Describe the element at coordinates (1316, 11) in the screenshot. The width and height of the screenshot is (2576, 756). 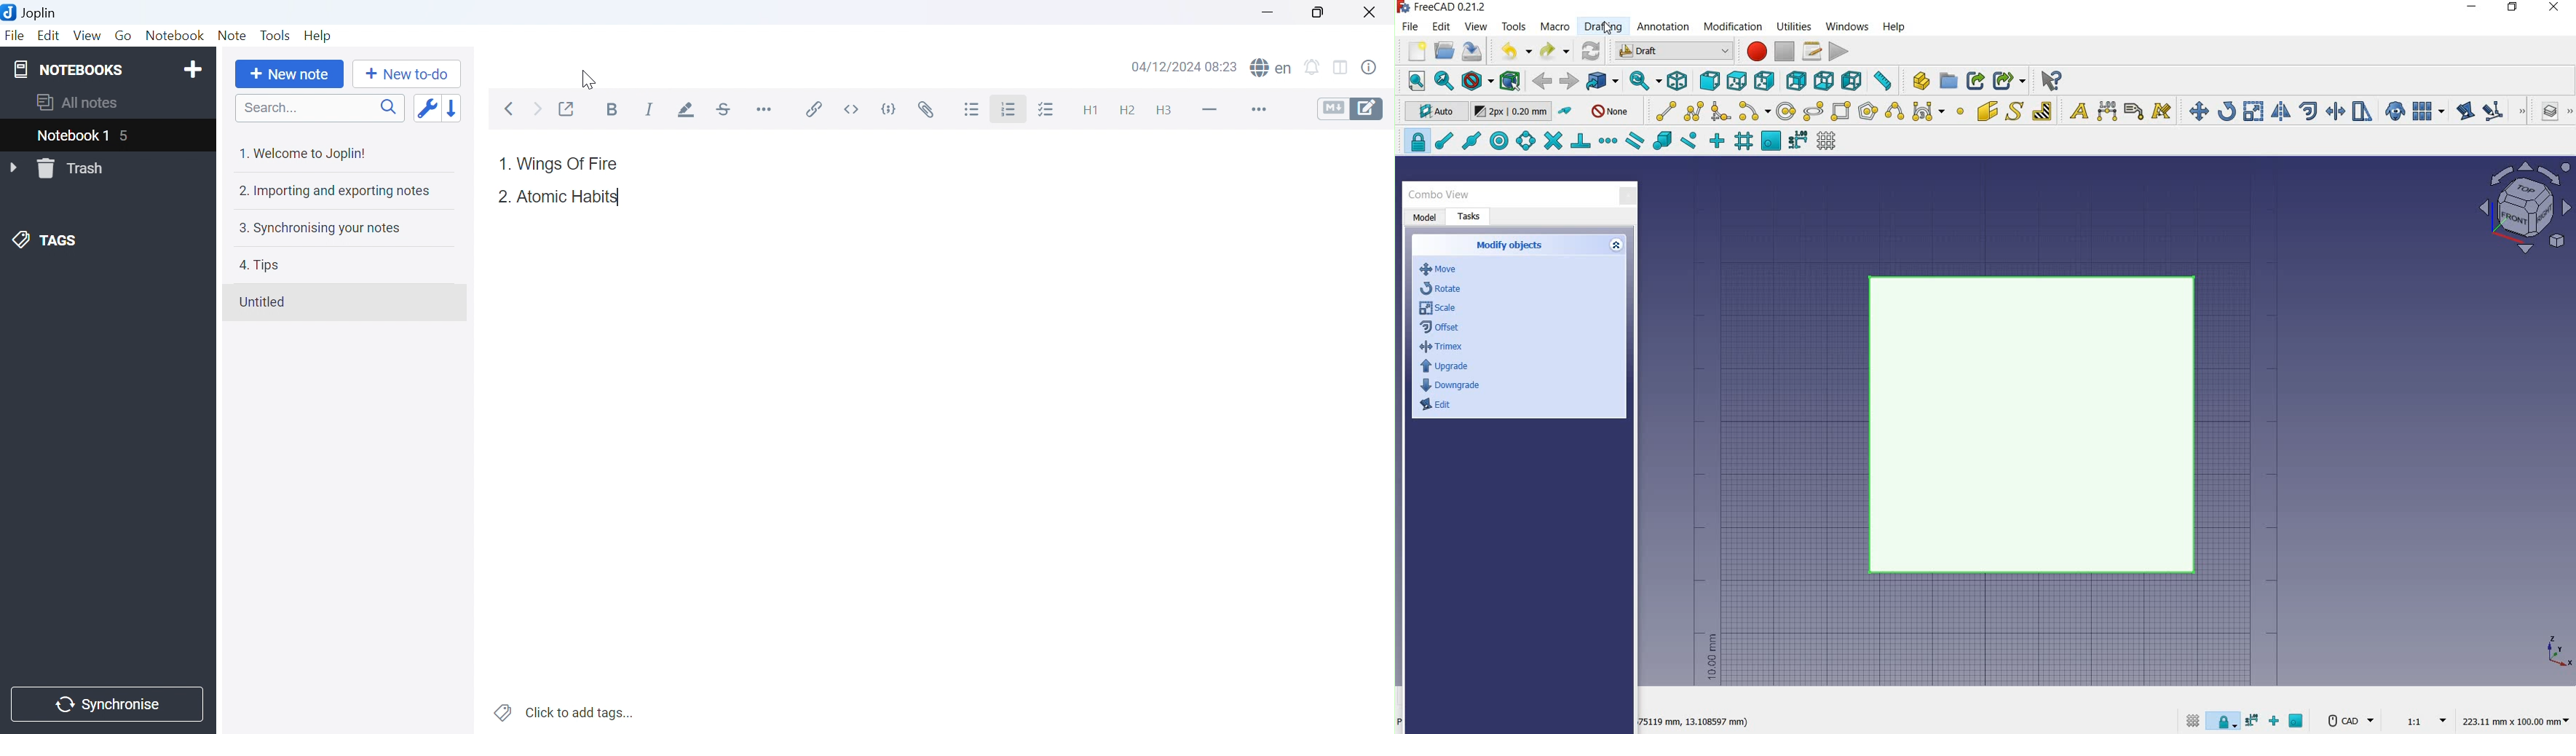
I see `Restore Down` at that location.